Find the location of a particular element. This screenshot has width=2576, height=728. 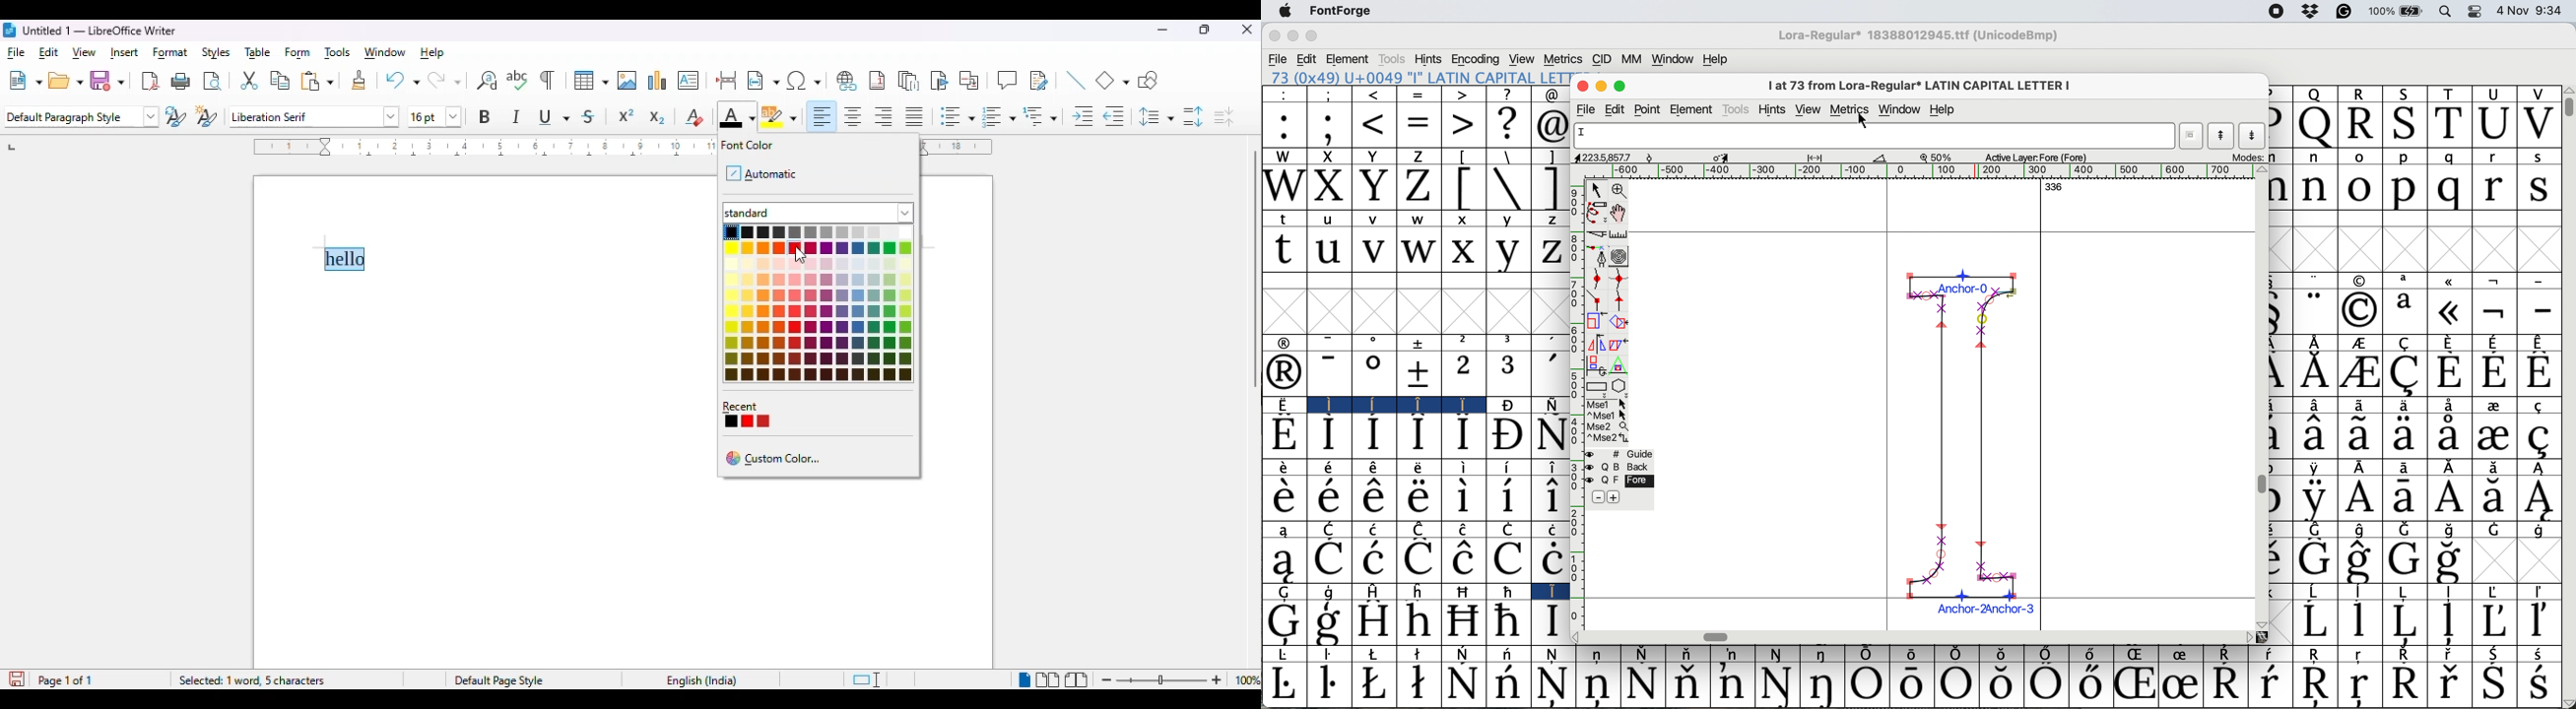

zoom out is located at coordinates (1109, 680).